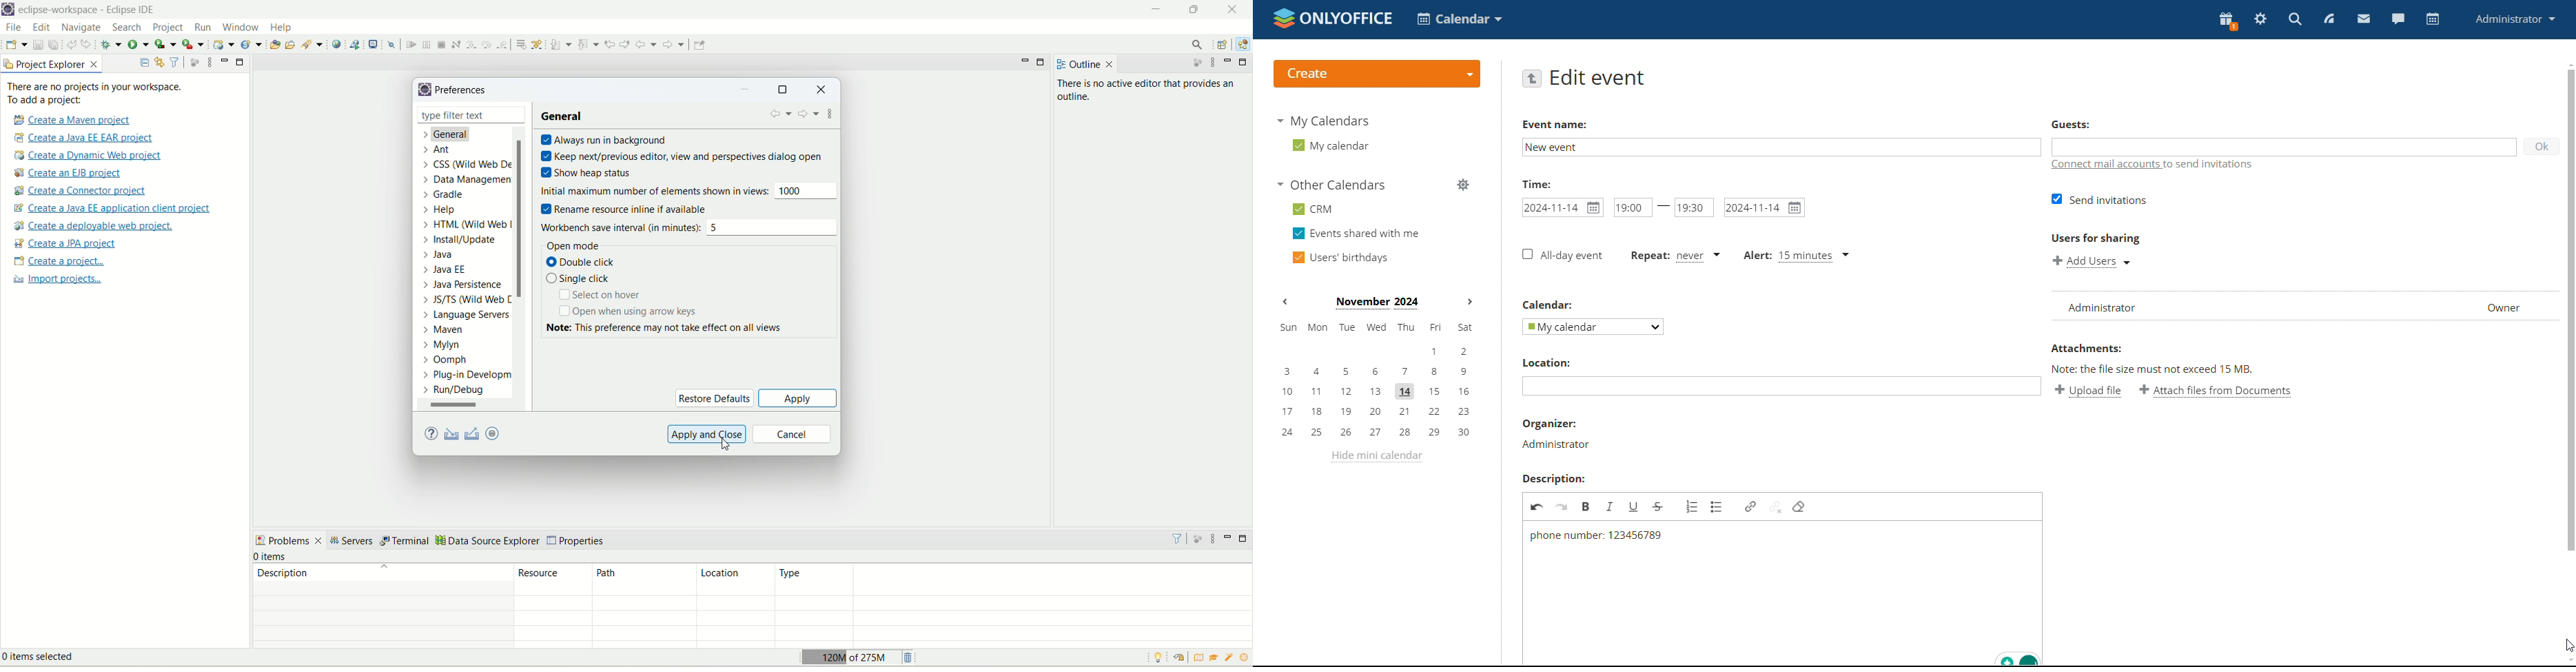 The height and width of the screenshot is (672, 2576). What do you see at coordinates (578, 541) in the screenshot?
I see `properties` at bounding box center [578, 541].